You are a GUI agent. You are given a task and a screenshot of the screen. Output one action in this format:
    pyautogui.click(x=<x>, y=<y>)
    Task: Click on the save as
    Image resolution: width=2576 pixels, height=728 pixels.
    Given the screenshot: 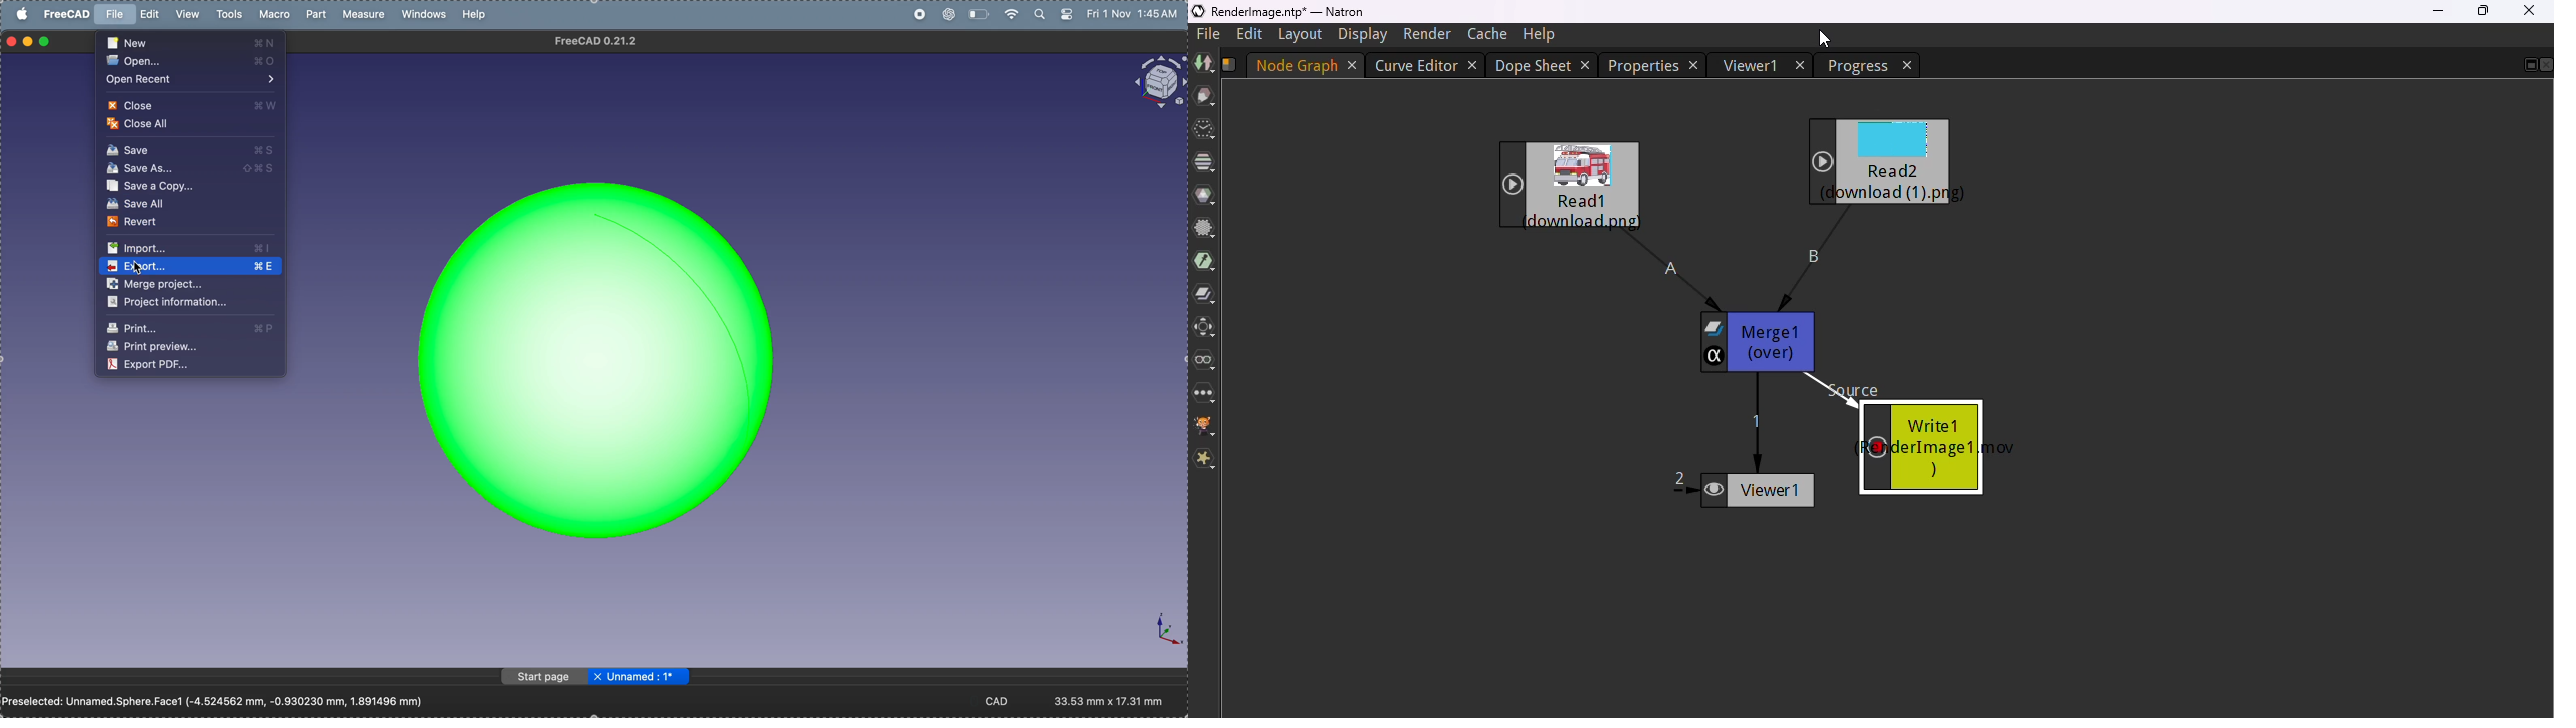 What is the action you would take?
    pyautogui.click(x=193, y=168)
    